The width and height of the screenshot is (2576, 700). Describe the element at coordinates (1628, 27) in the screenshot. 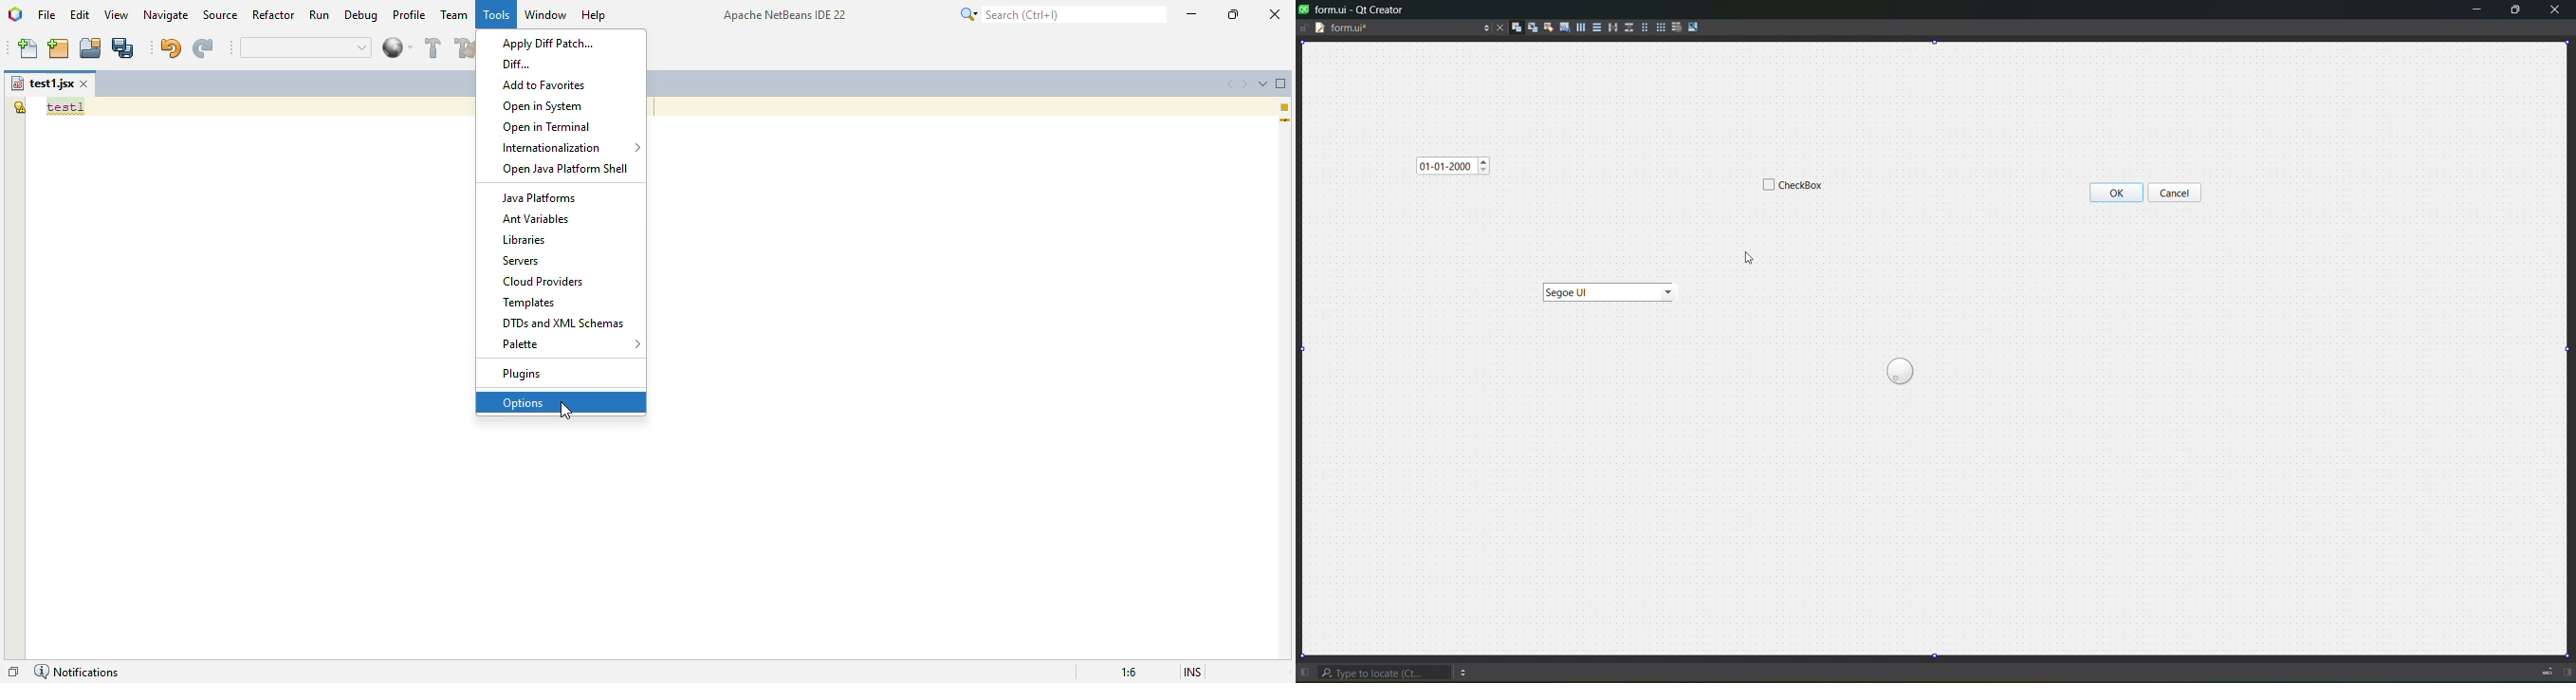

I see `Layout Vertical Splitter` at that location.